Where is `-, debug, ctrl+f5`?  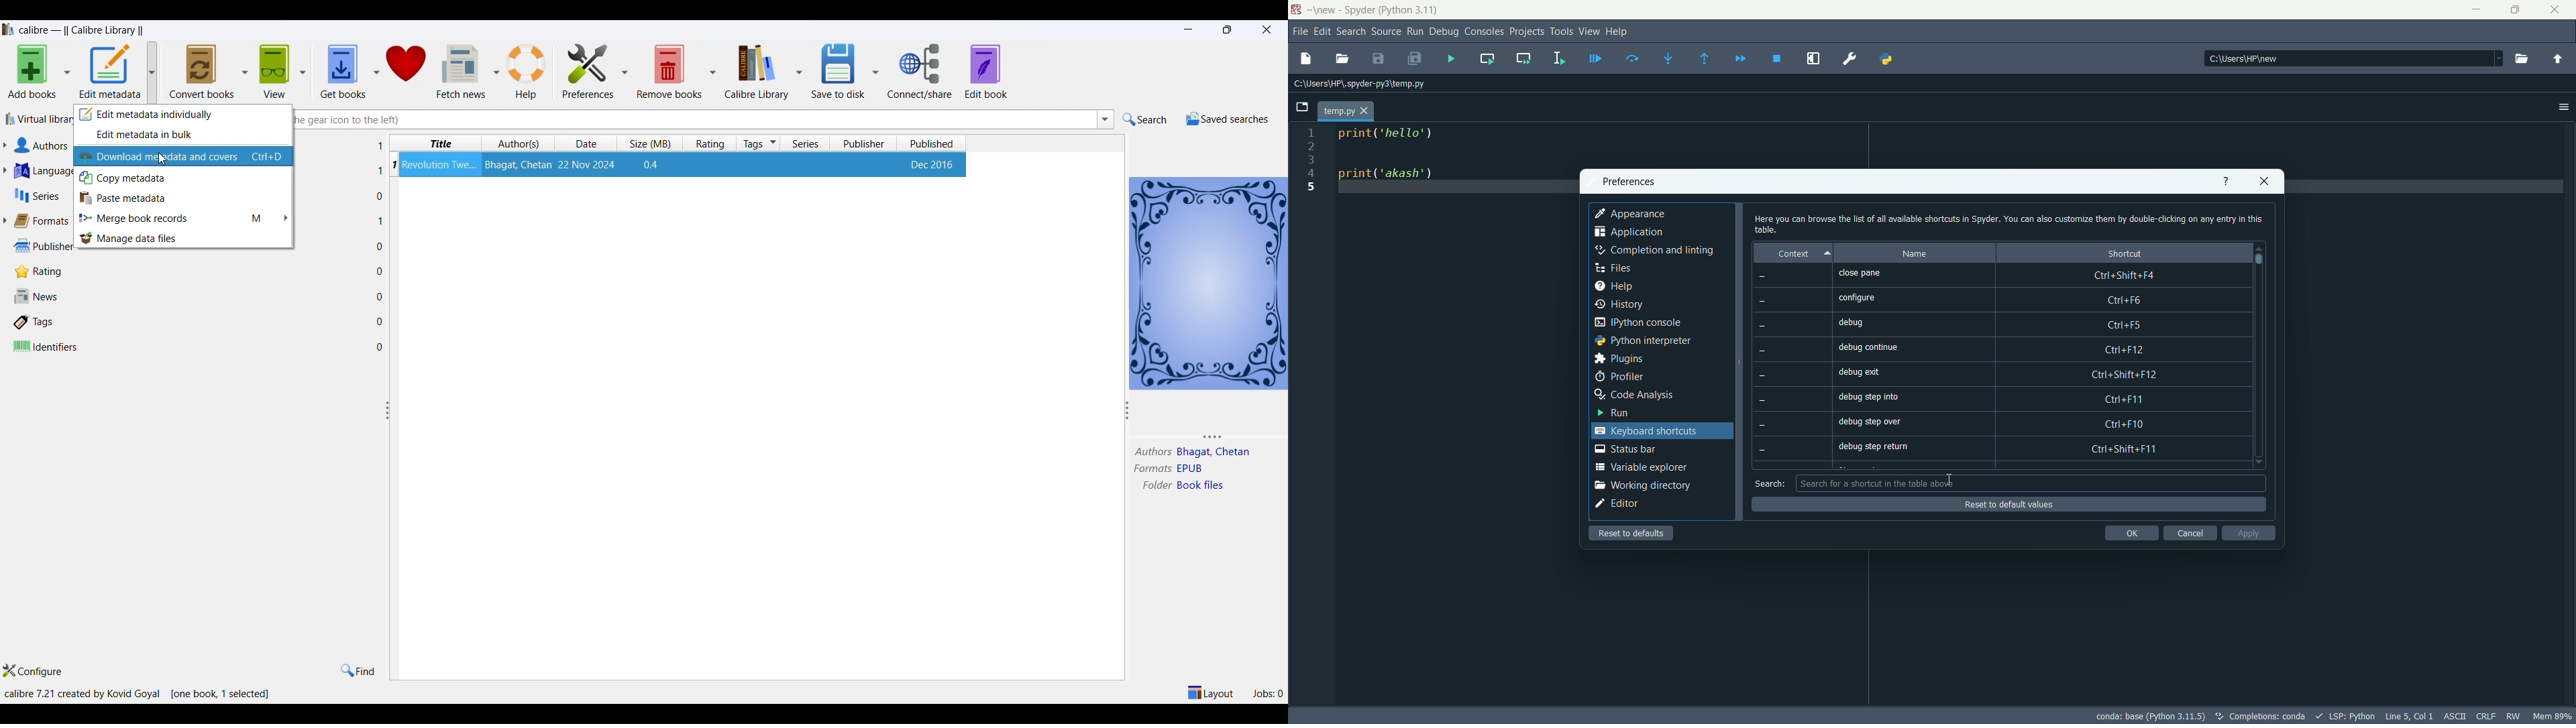
-, debug, ctrl+f5 is located at coordinates (1993, 324).